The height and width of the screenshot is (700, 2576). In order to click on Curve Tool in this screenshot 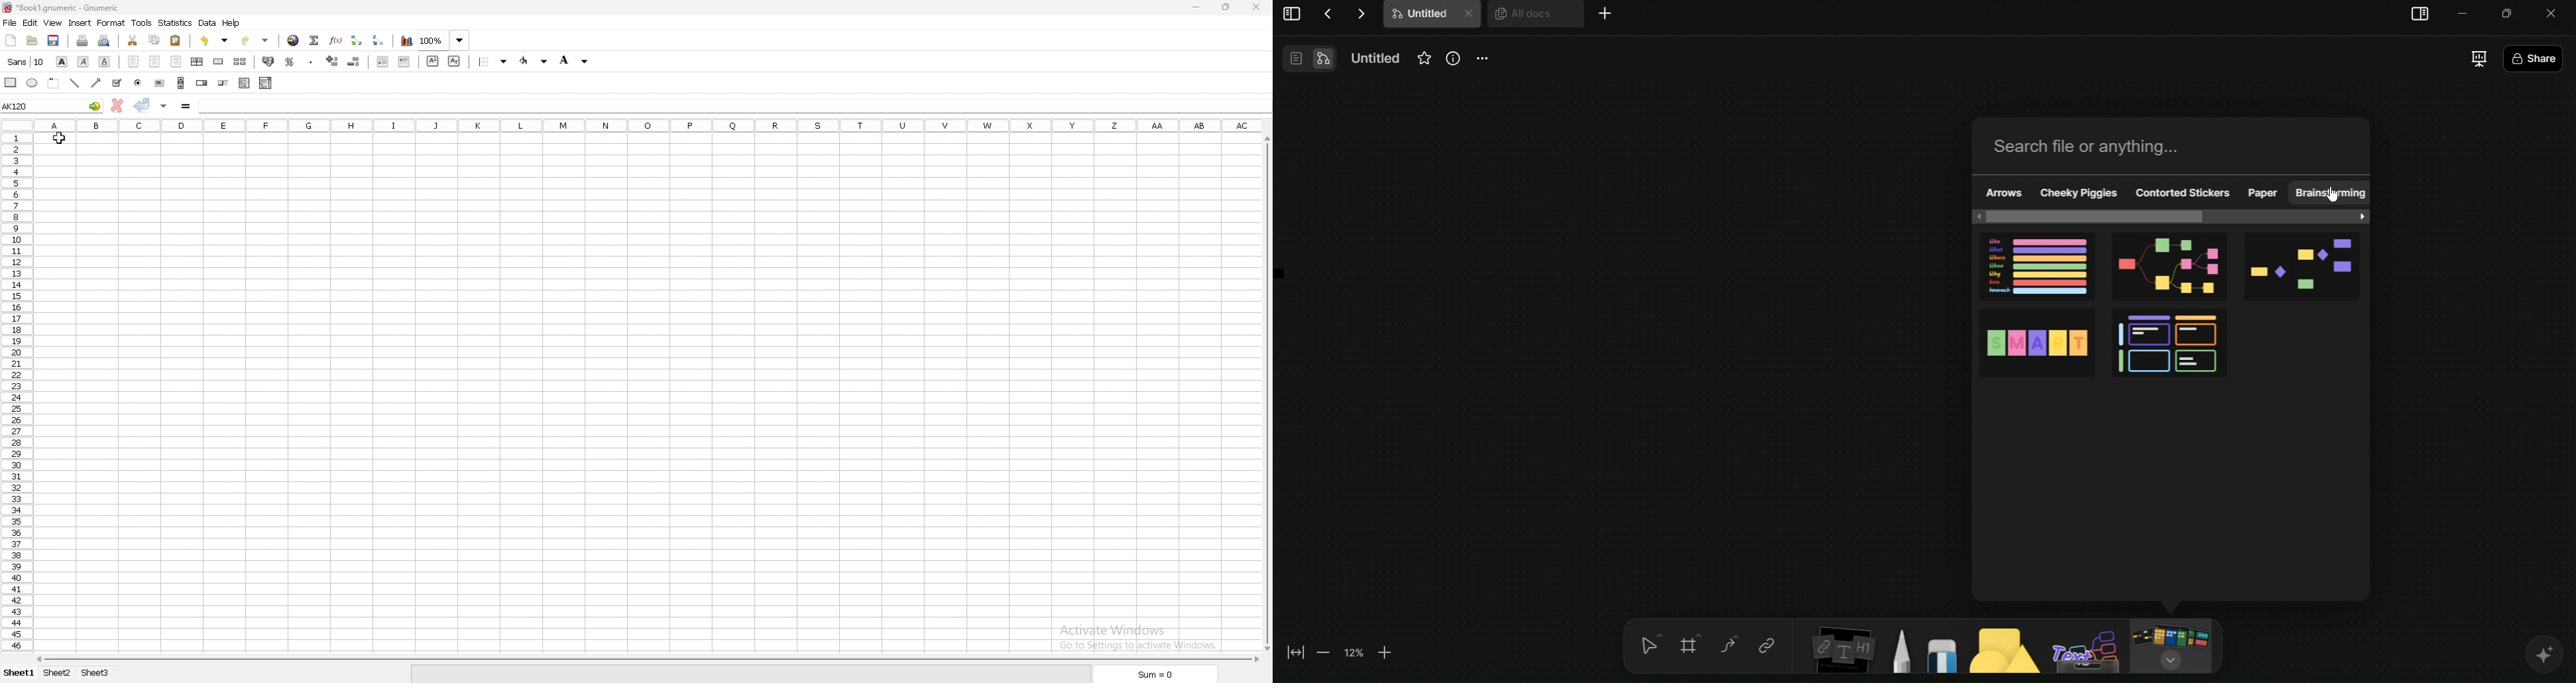, I will do `click(1728, 646)`.